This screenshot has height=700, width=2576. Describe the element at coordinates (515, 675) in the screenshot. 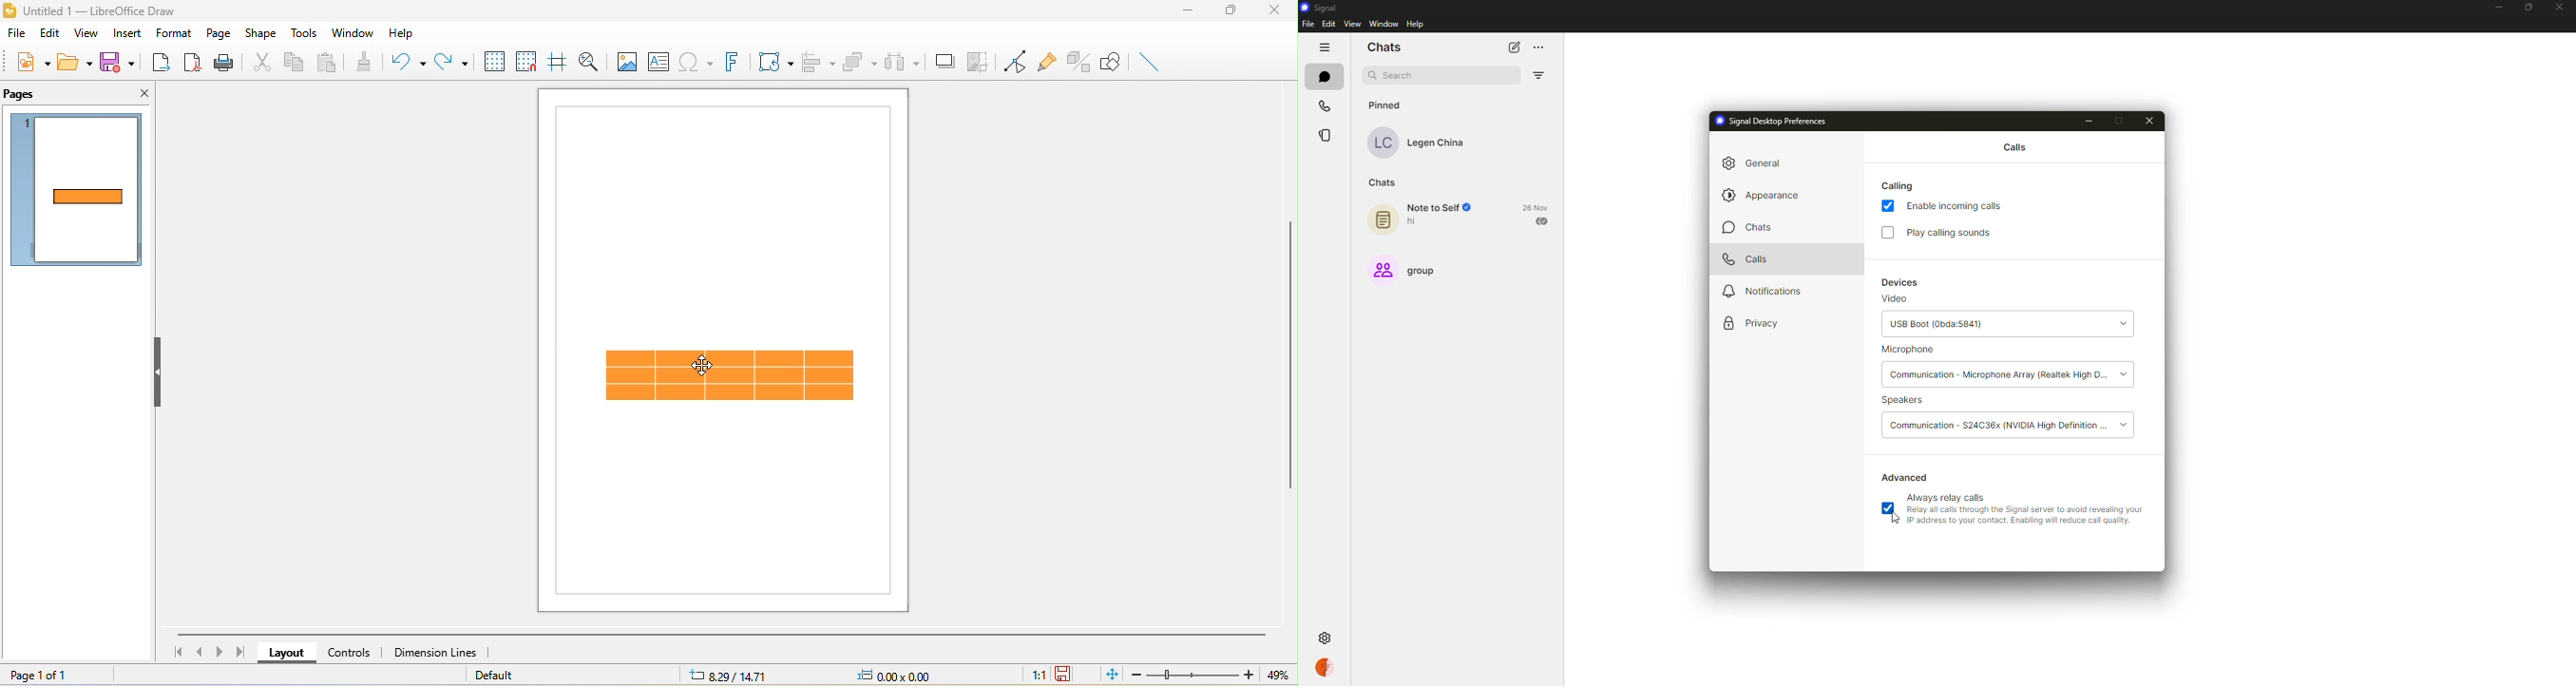

I see `default` at that location.